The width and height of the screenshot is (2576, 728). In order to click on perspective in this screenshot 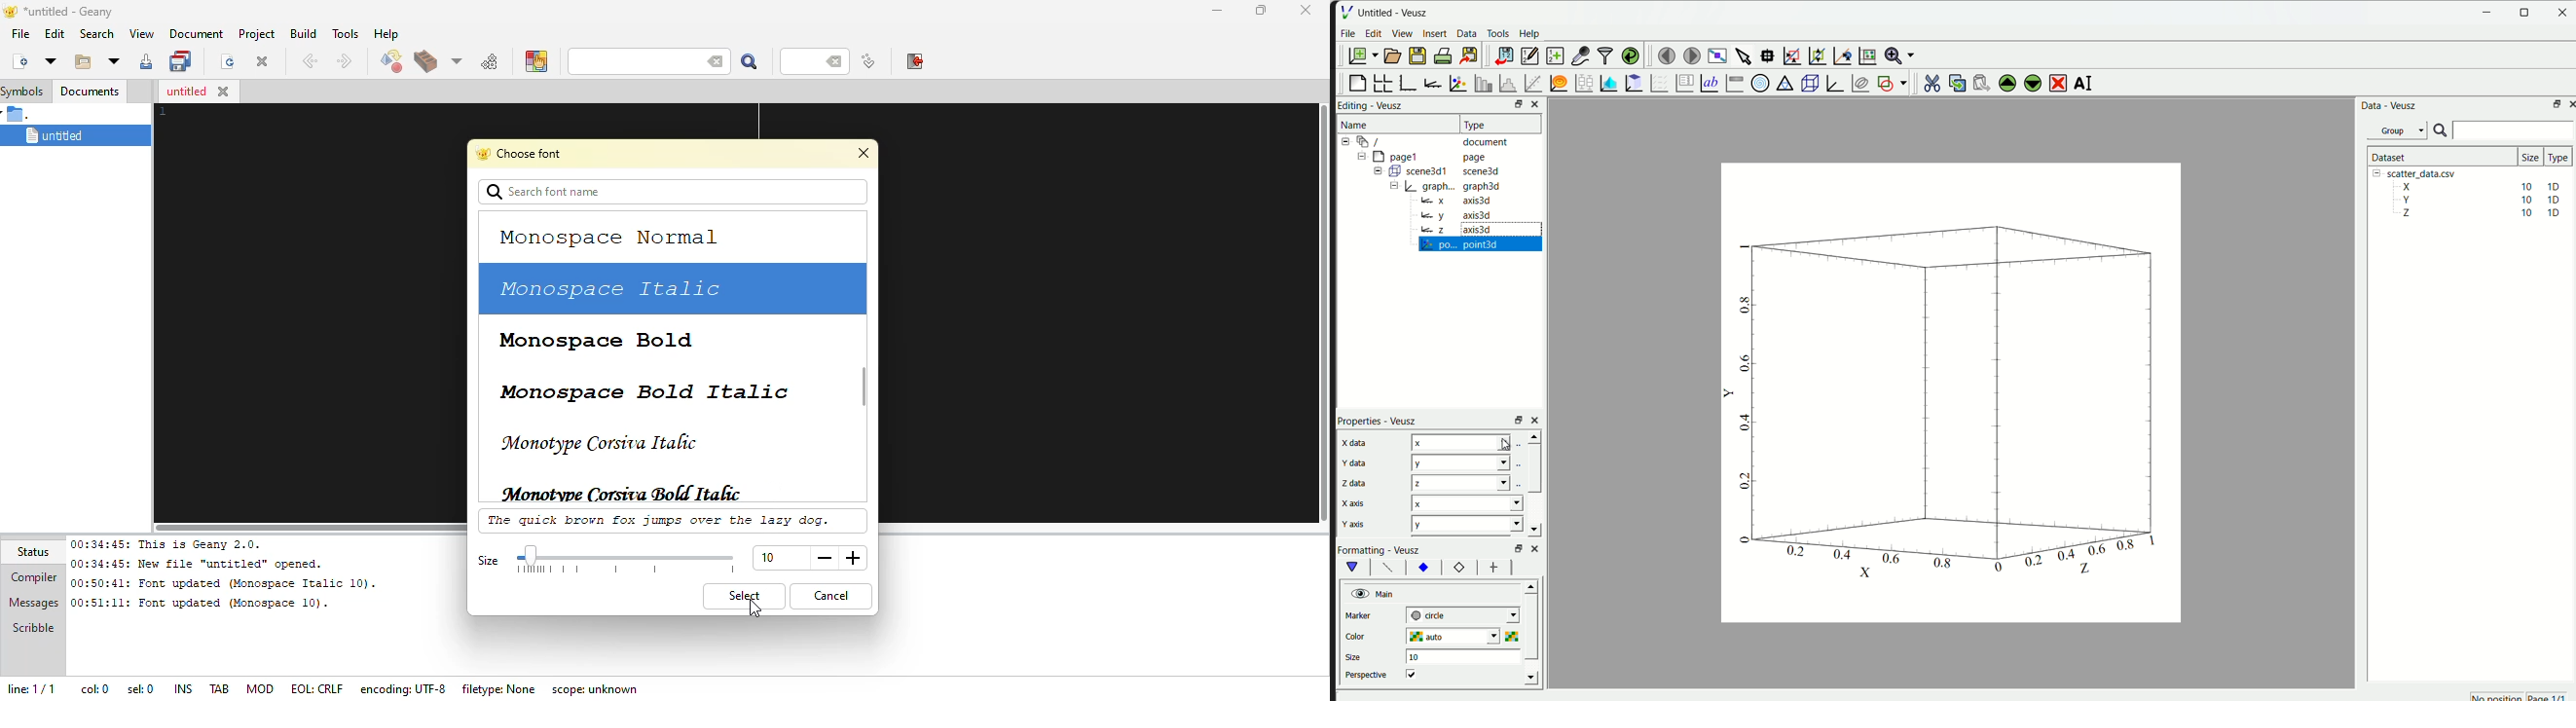, I will do `click(1366, 675)`.